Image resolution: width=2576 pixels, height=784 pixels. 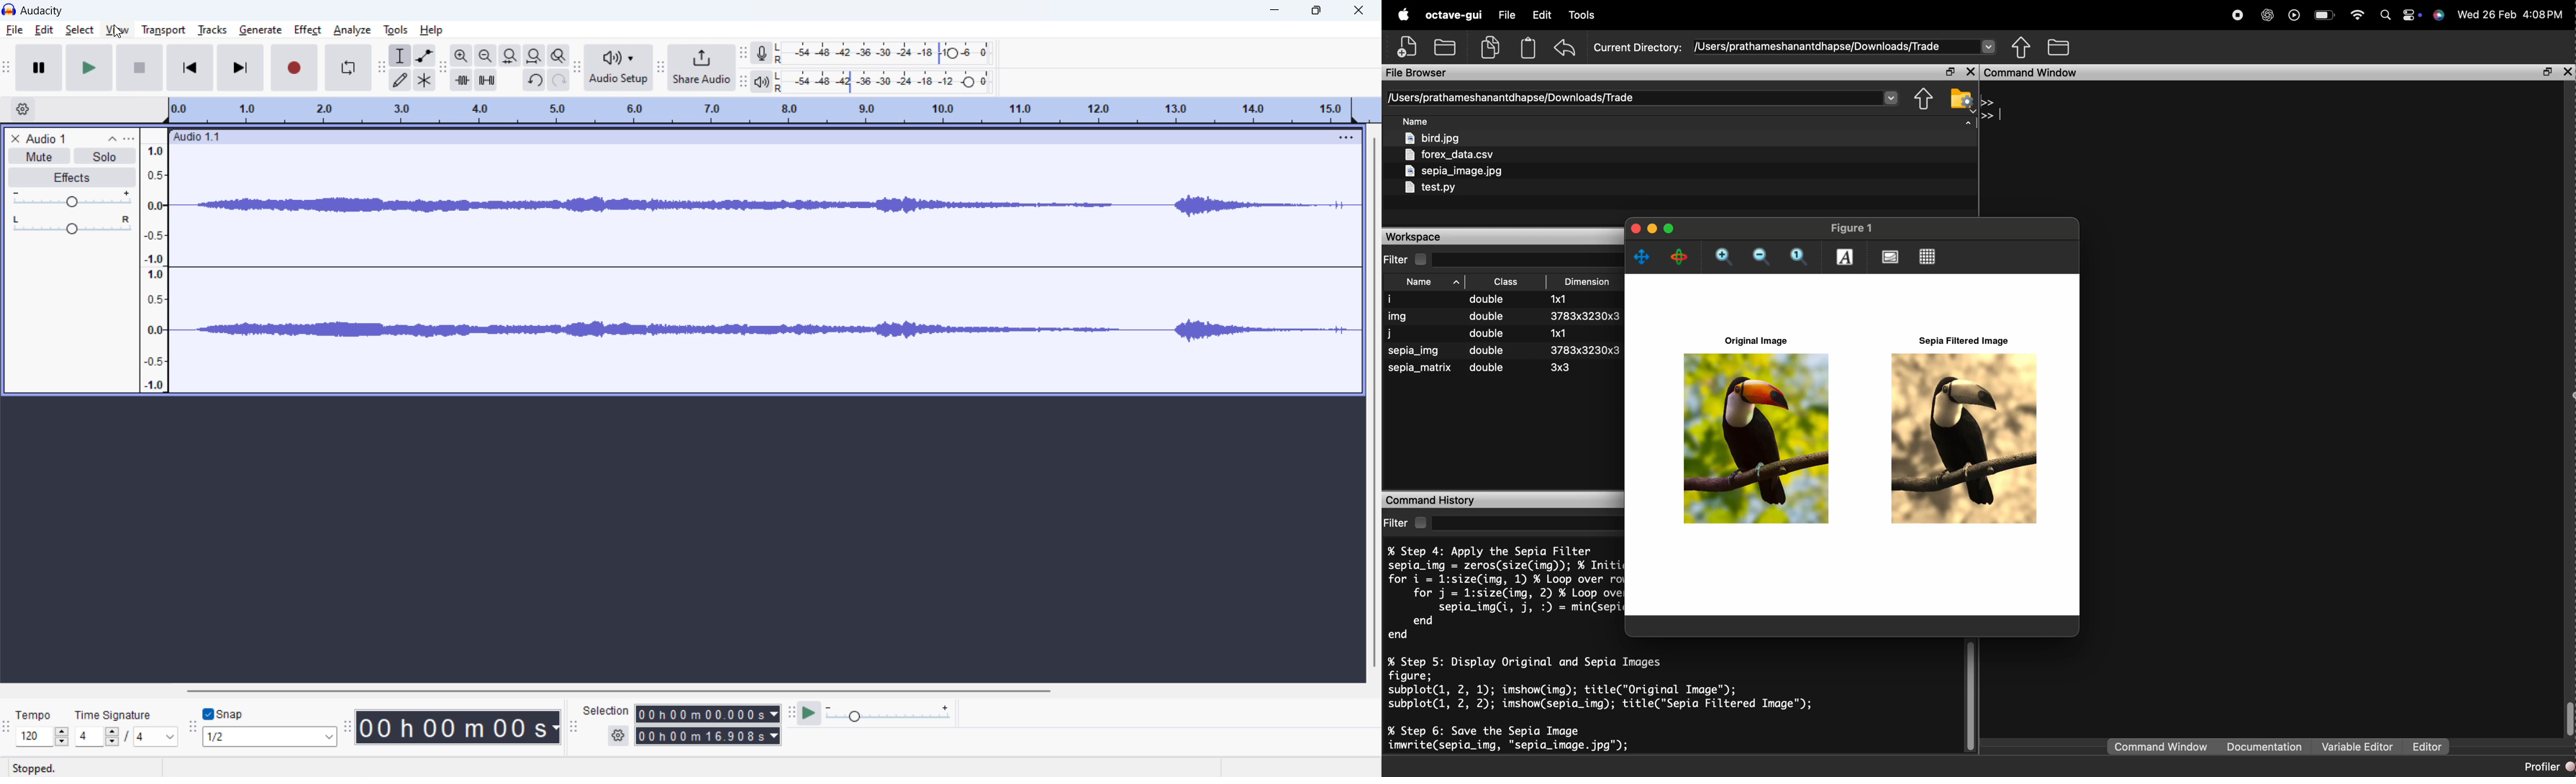 What do you see at coordinates (105, 156) in the screenshot?
I see `solo` at bounding box center [105, 156].